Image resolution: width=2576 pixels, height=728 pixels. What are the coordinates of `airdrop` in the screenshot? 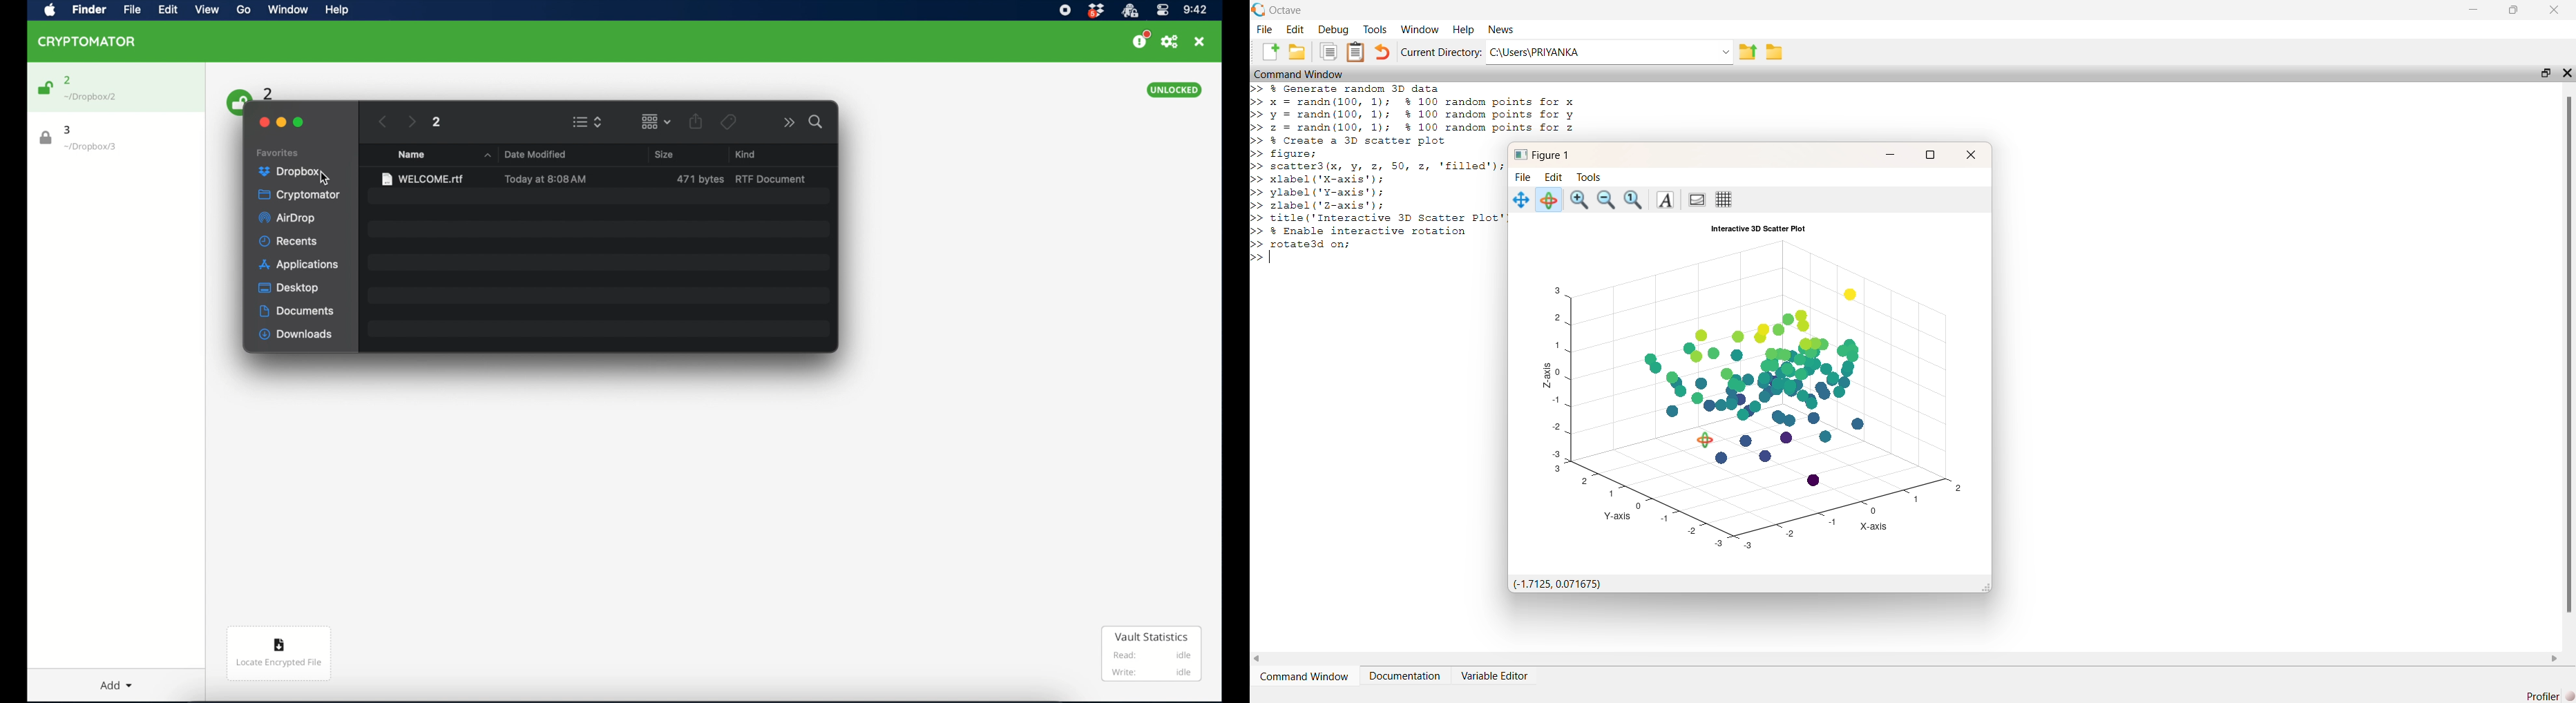 It's located at (287, 218).